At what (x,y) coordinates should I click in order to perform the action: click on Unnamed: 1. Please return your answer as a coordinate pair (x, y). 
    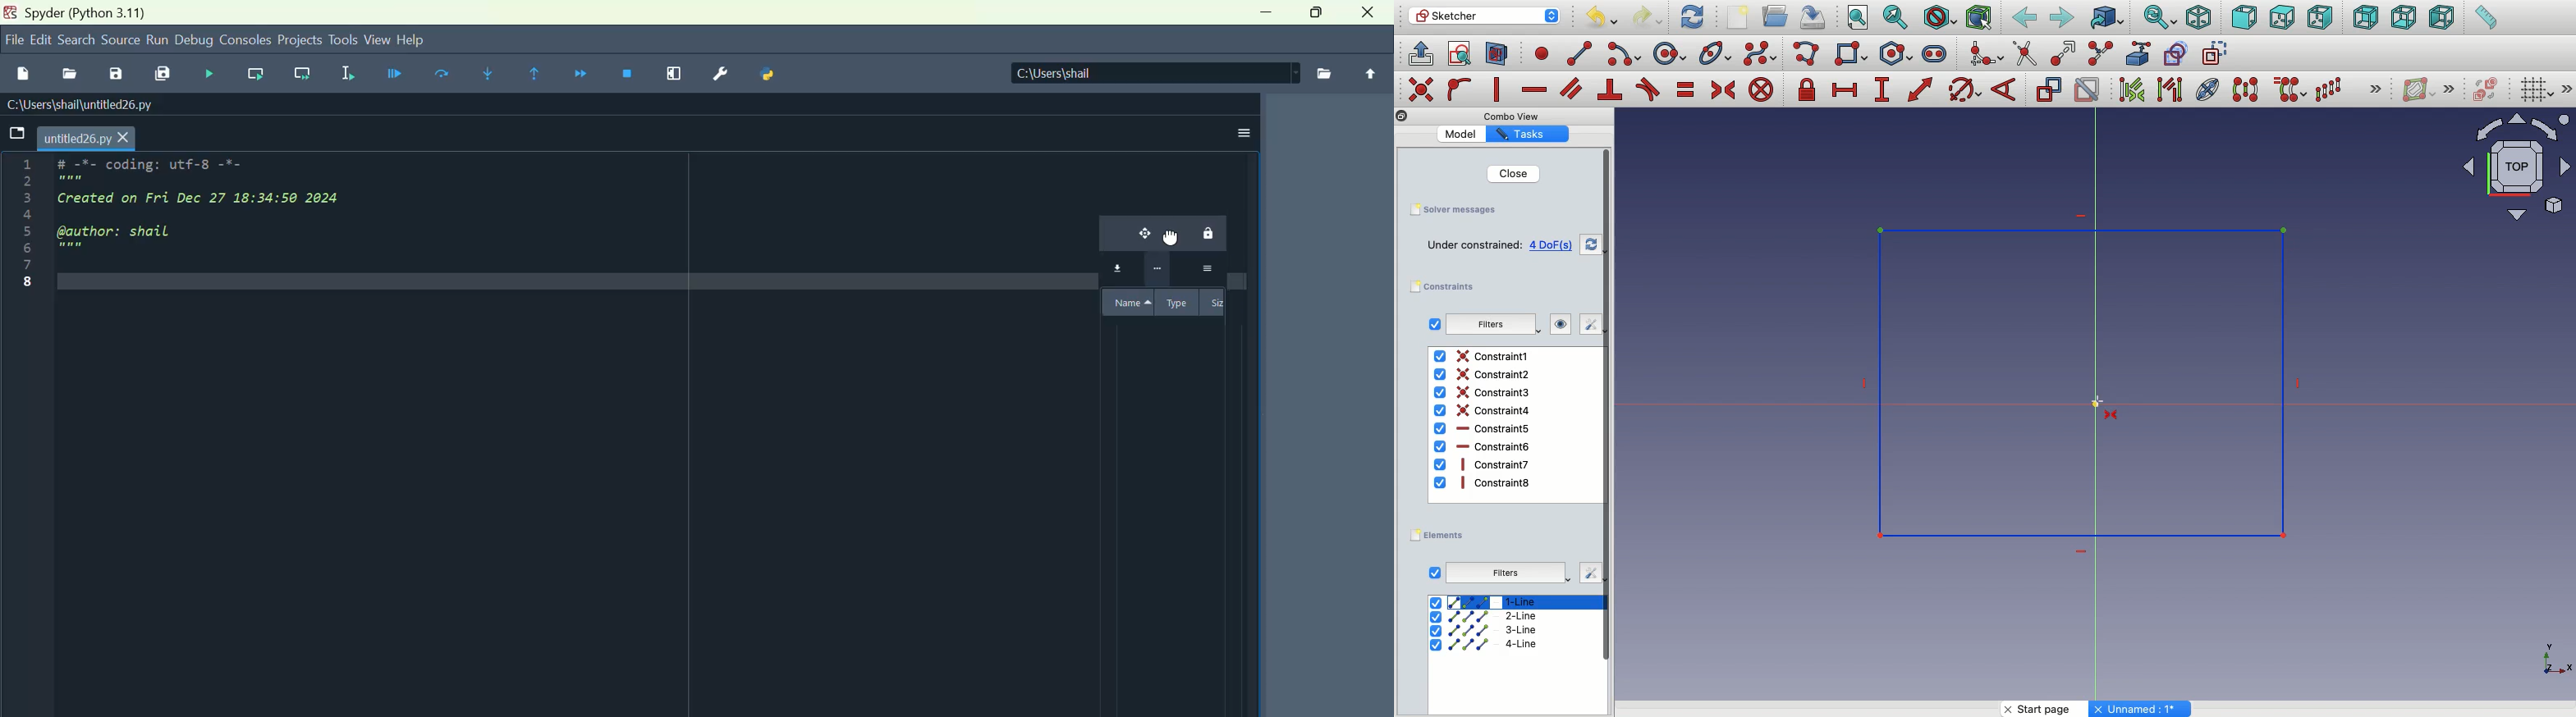
    Looking at the image, I should click on (2141, 709).